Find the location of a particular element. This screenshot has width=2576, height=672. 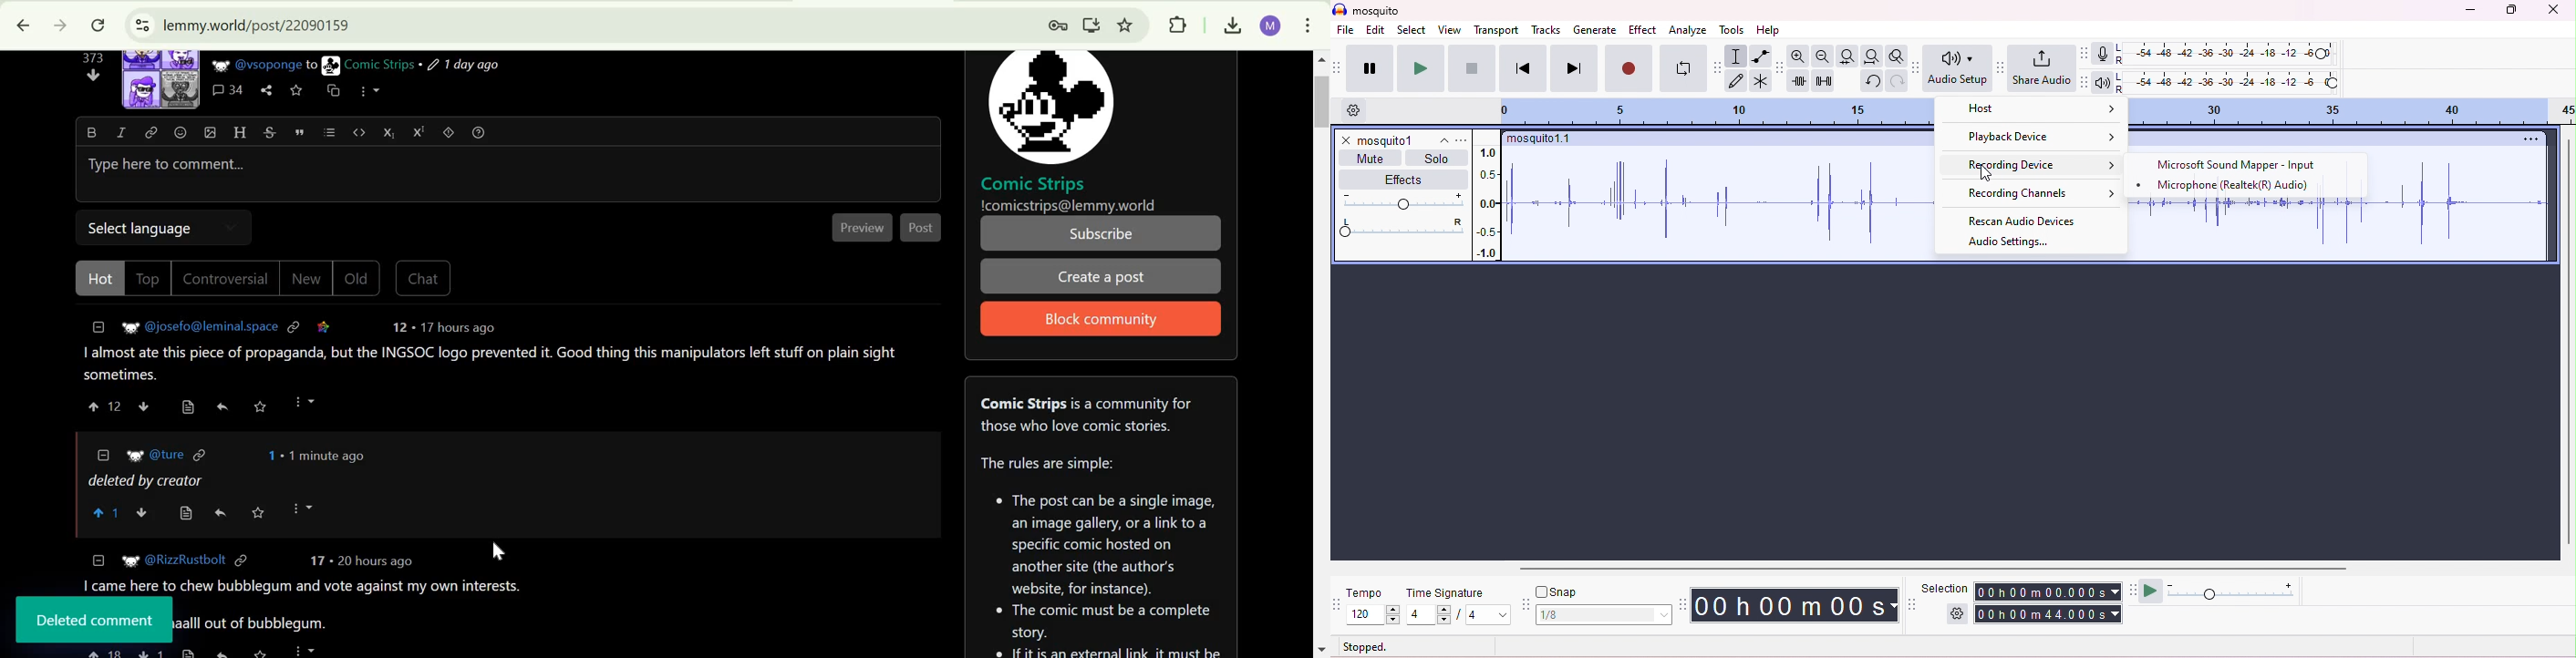

italic is located at coordinates (121, 132).